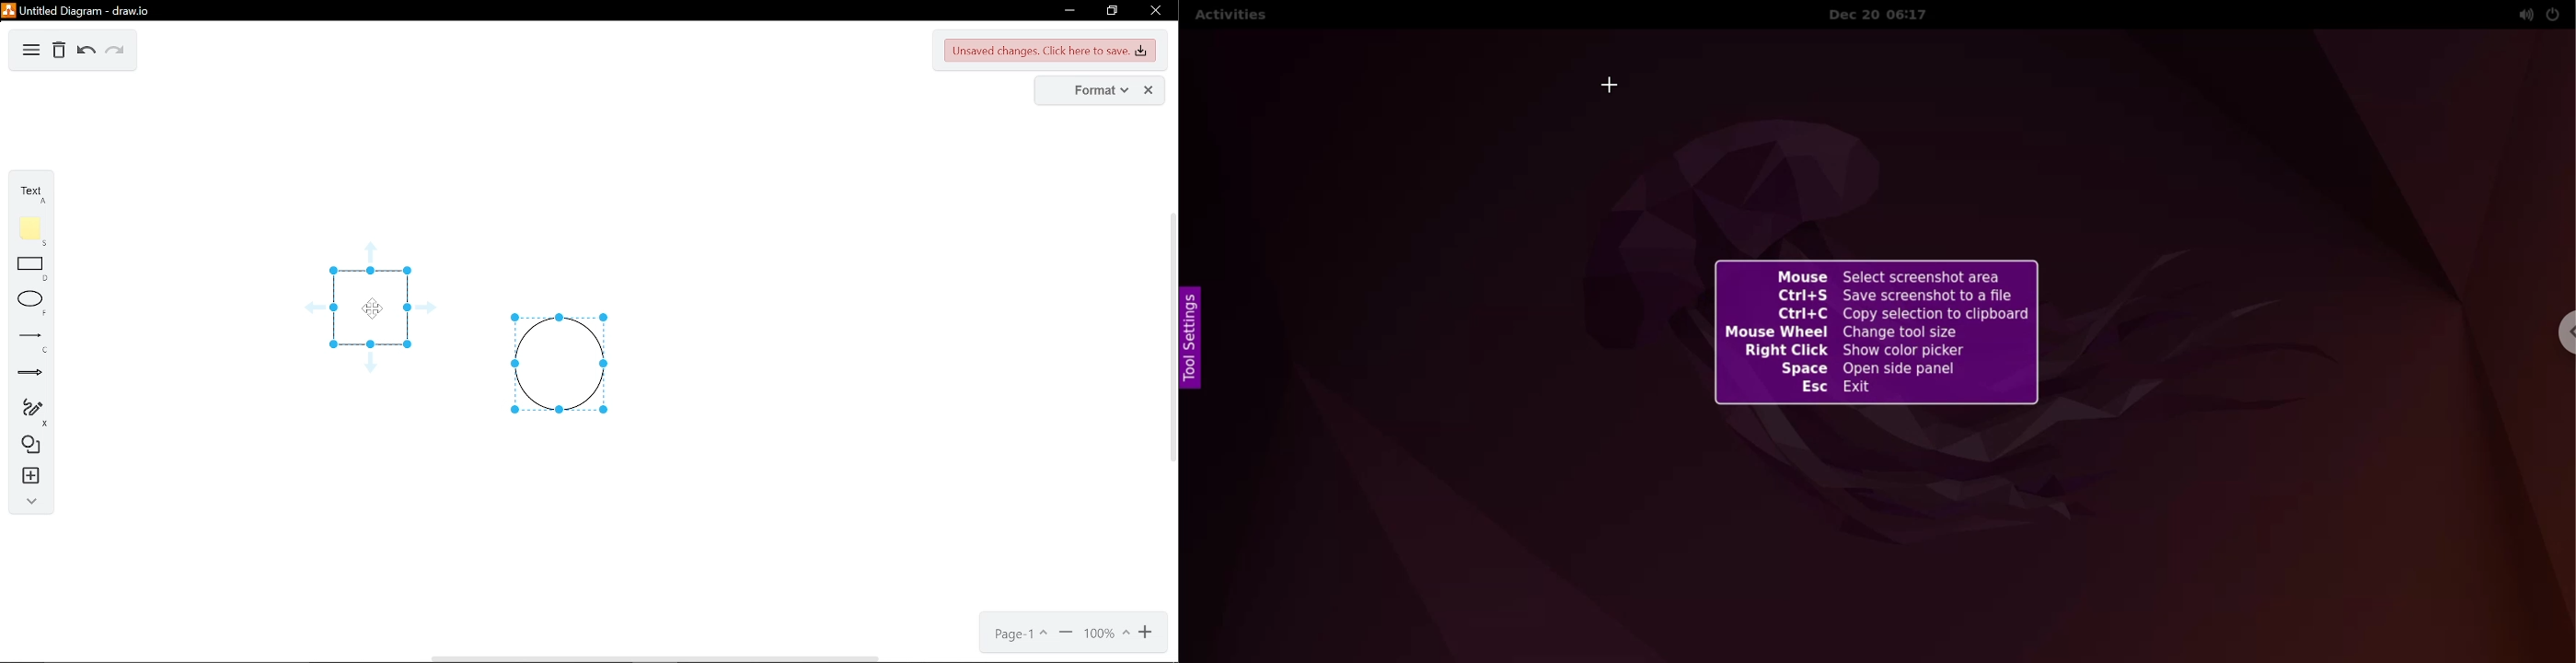 The width and height of the screenshot is (2576, 672). Describe the element at coordinates (31, 52) in the screenshot. I see `diagram` at that location.